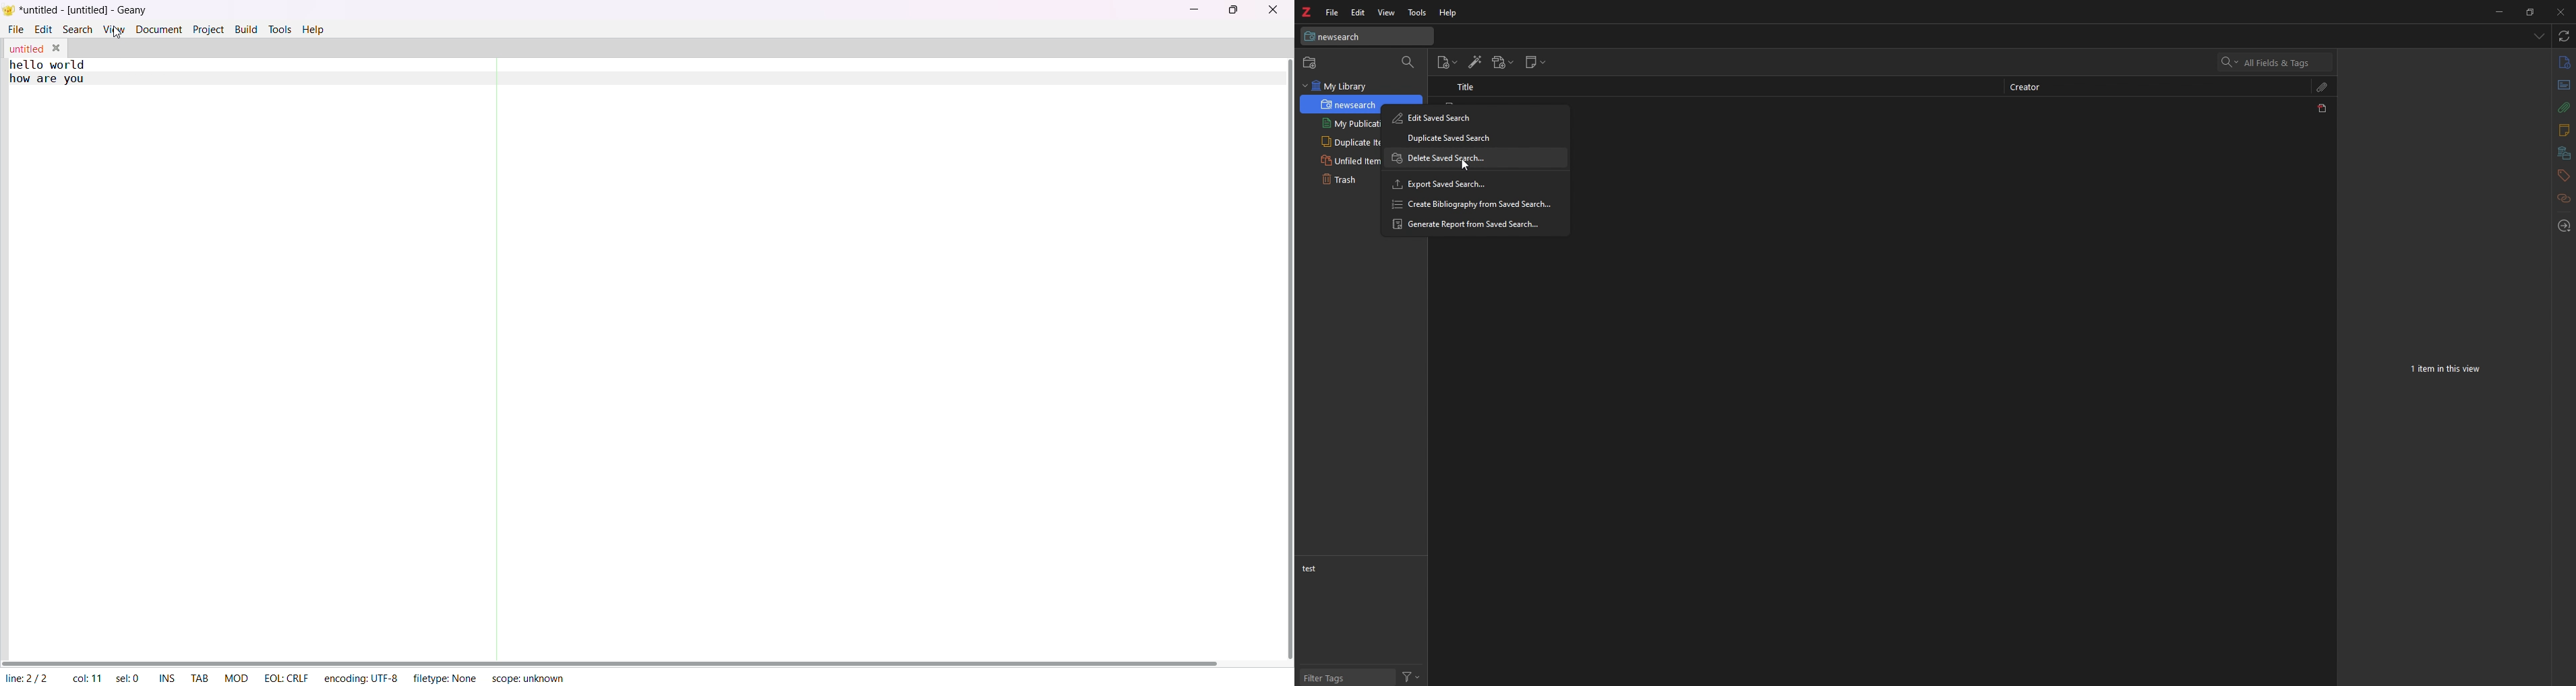 This screenshot has height=700, width=2576. Describe the element at coordinates (1310, 63) in the screenshot. I see `new collection` at that location.